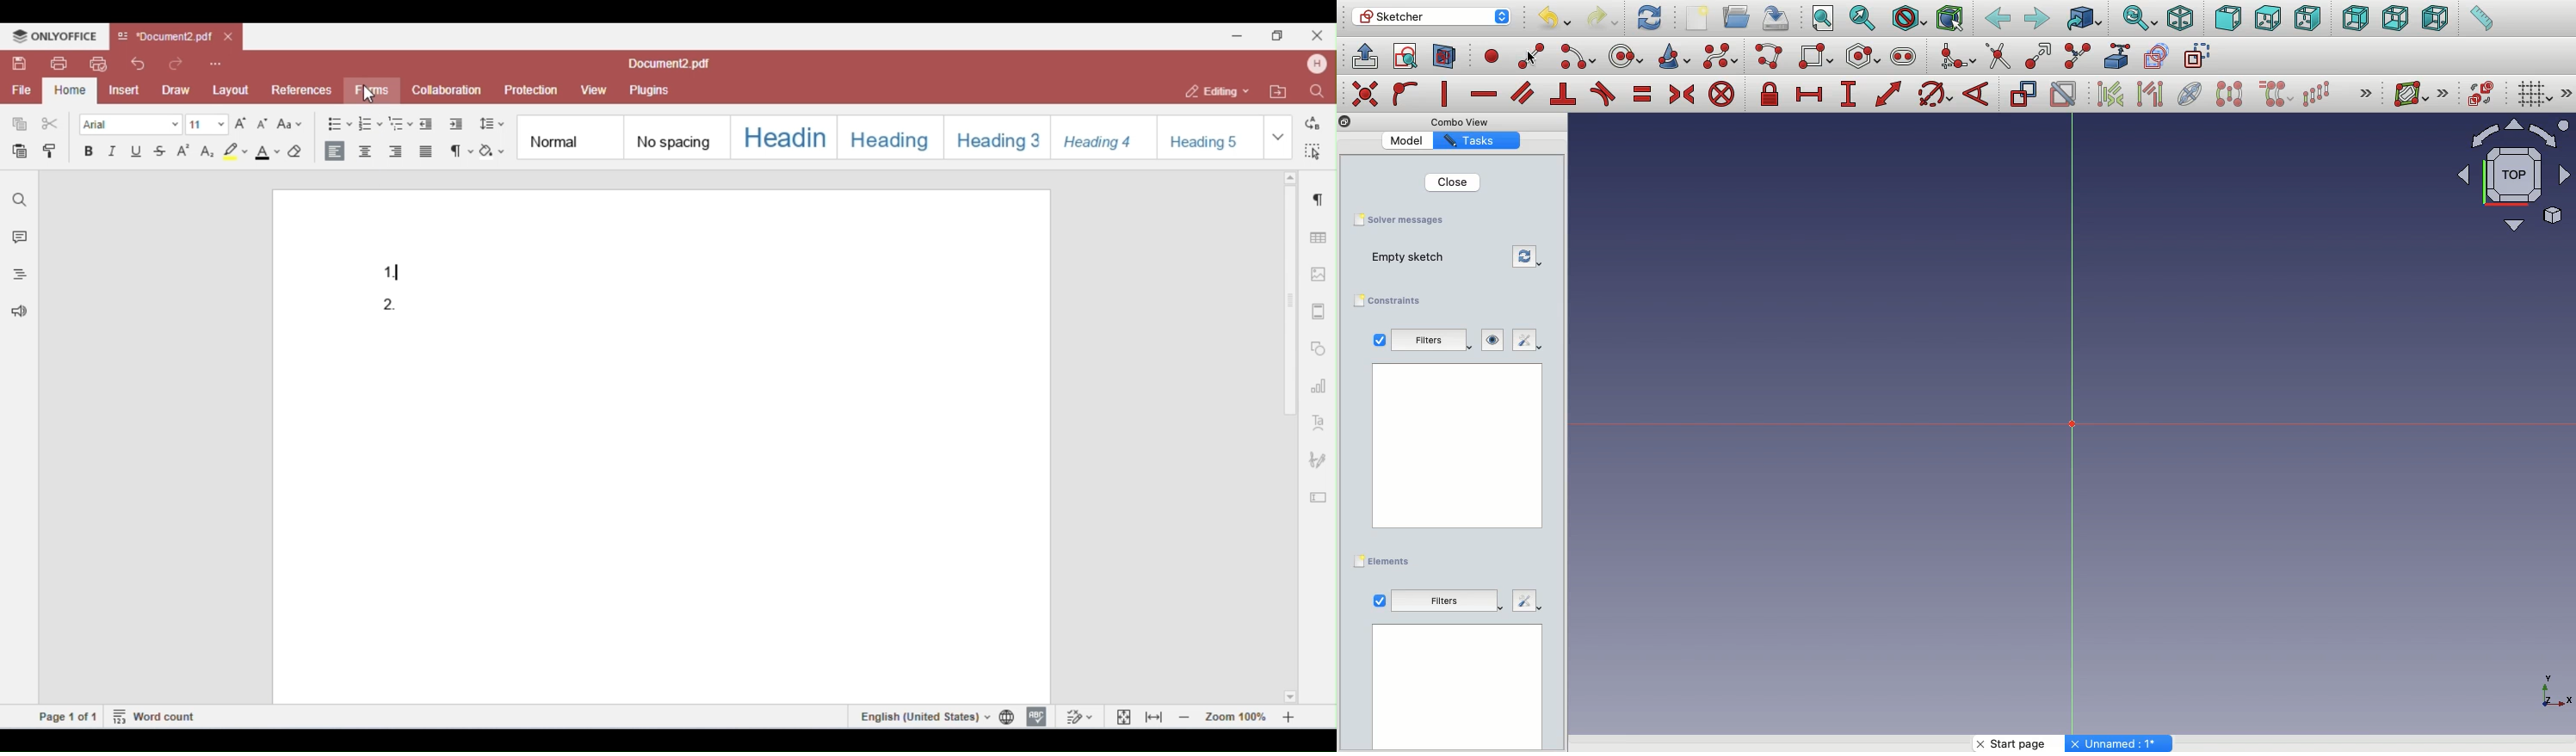  What do you see at coordinates (1952, 20) in the screenshot?
I see `Bounding box` at bounding box center [1952, 20].